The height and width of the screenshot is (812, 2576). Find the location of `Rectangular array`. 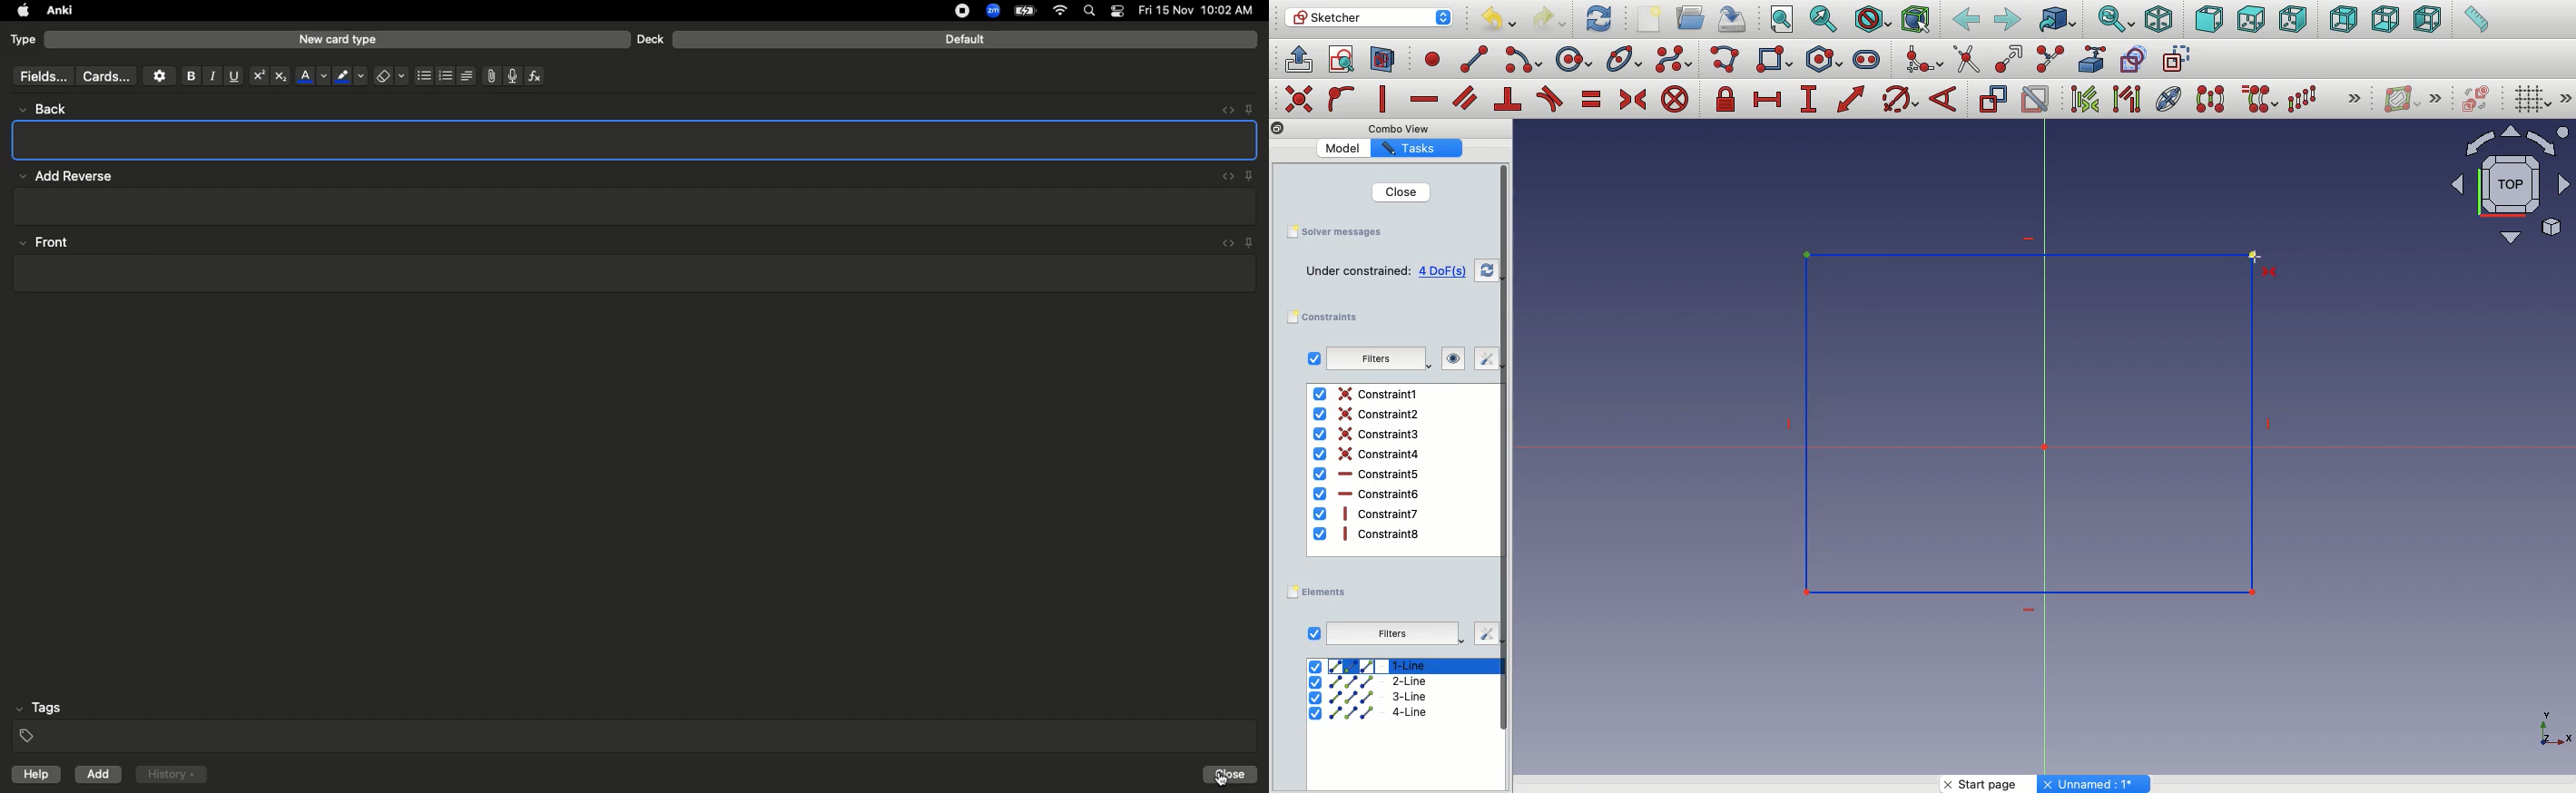

Rectangular array is located at coordinates (2304, 99).